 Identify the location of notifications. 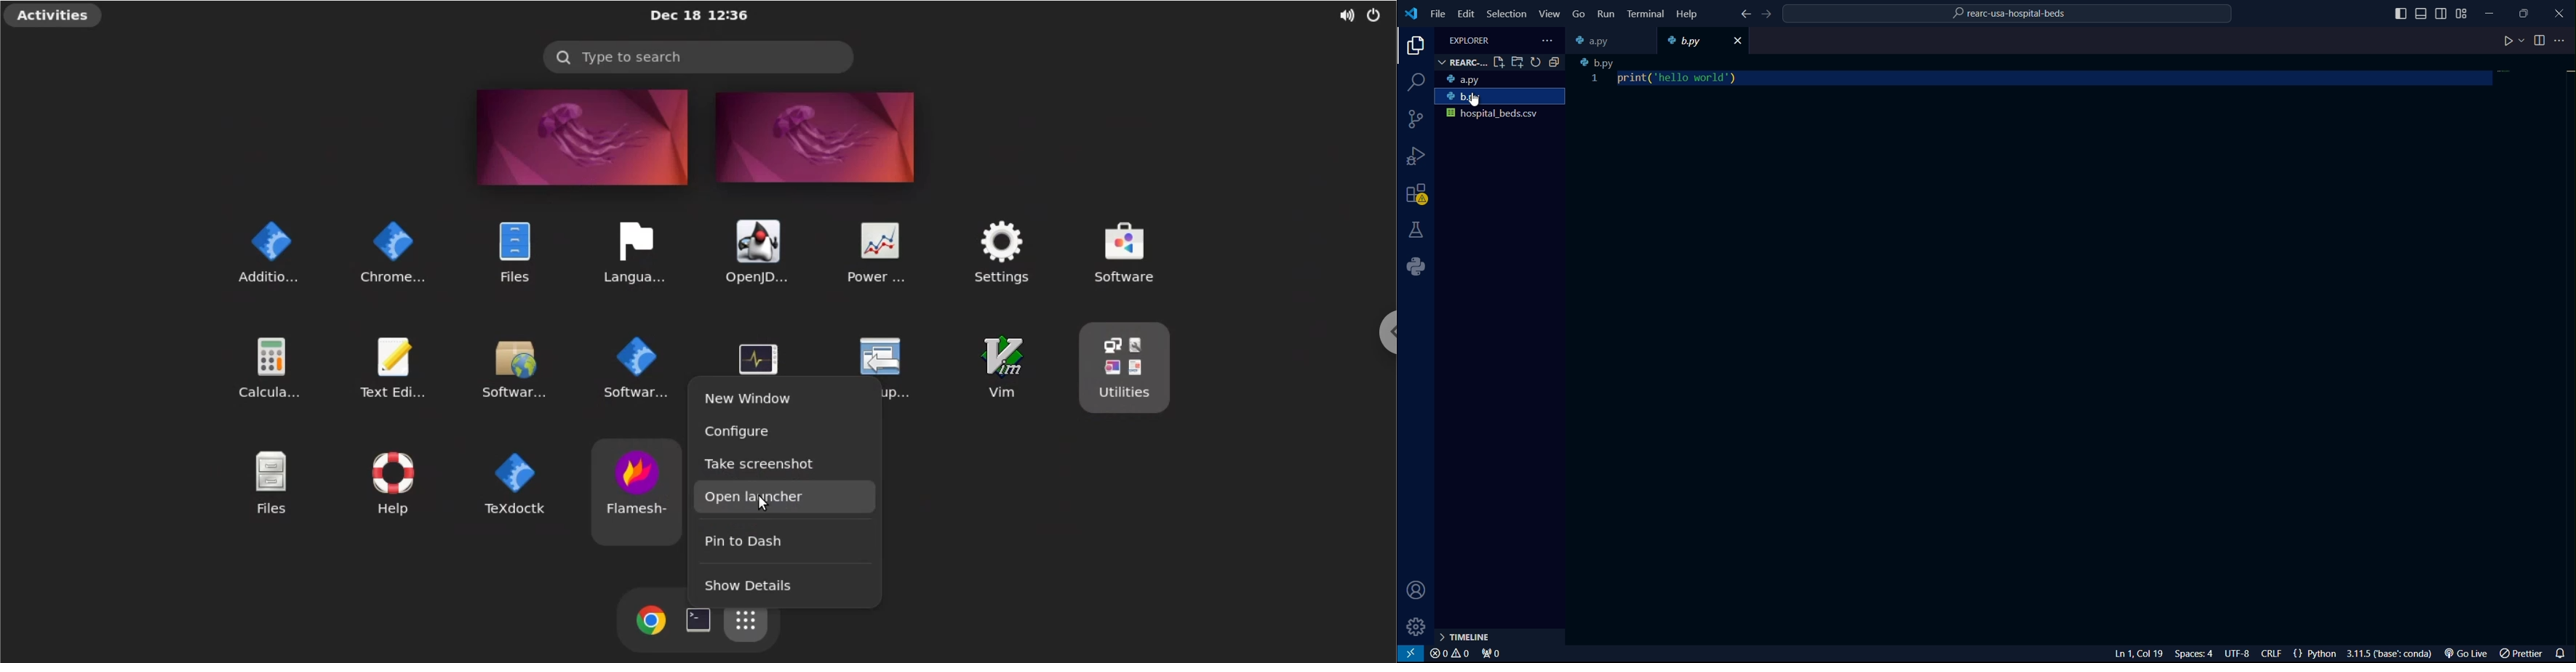
(2562, 652).